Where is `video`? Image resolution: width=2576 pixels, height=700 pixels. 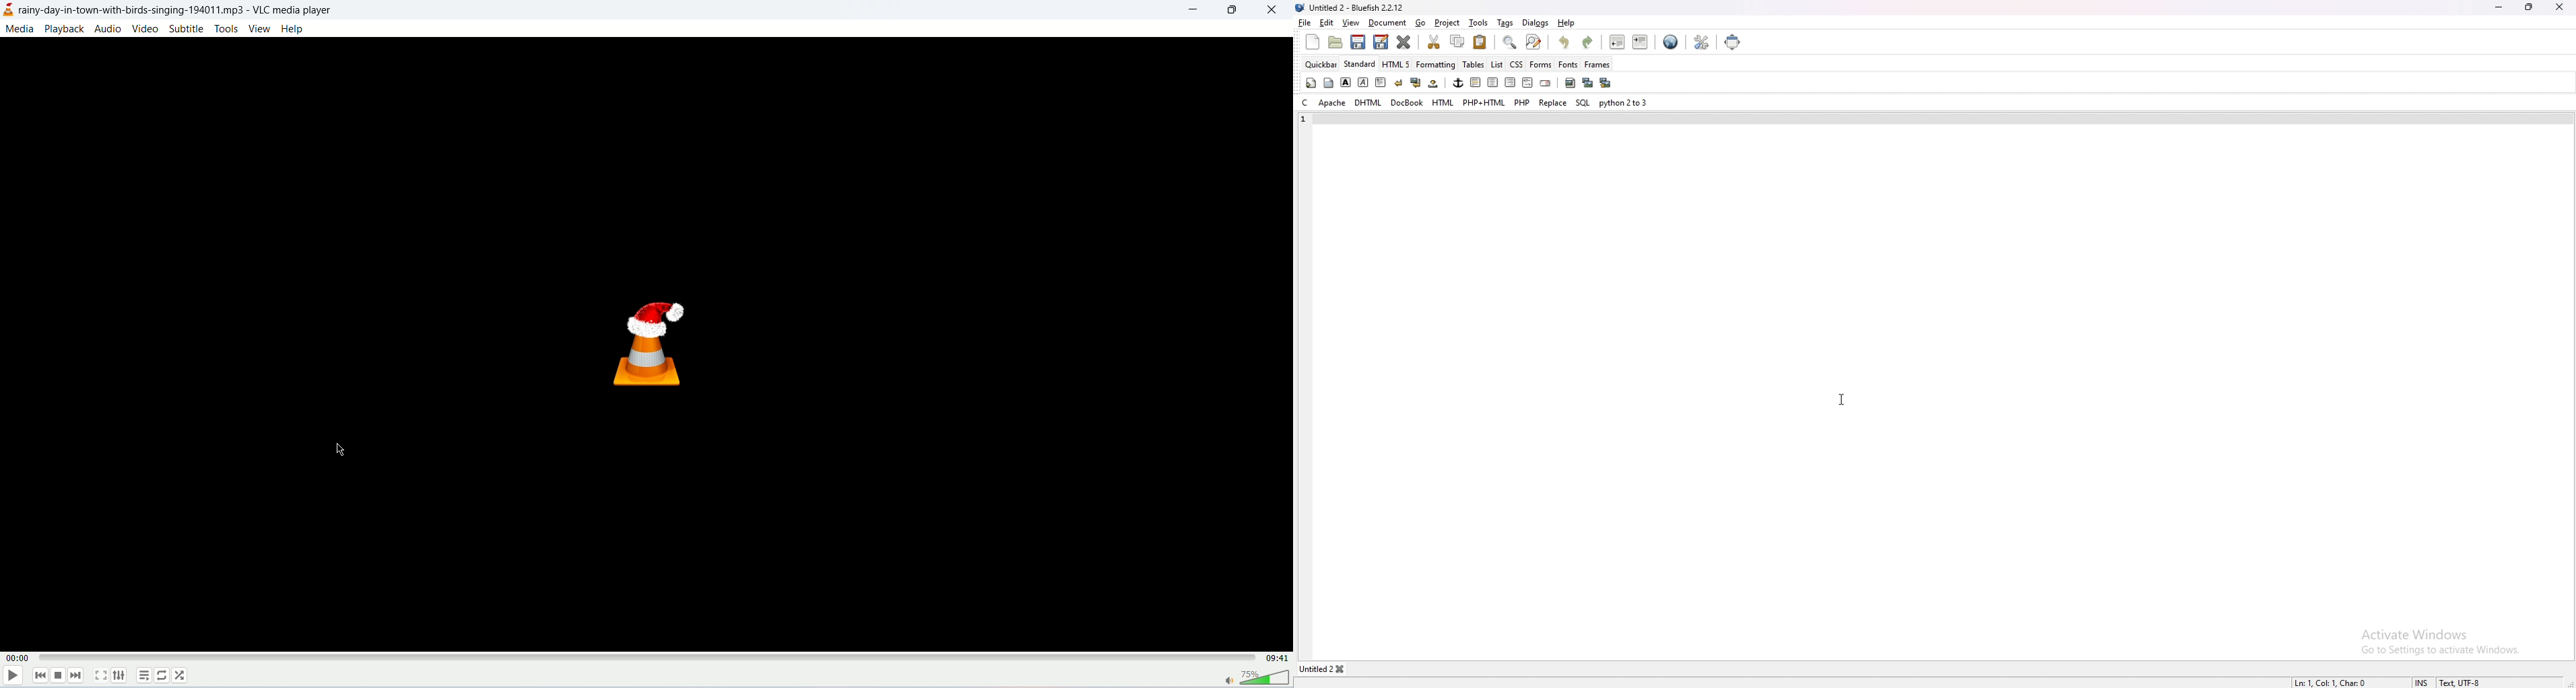 video is located at coordinates (146, 29).